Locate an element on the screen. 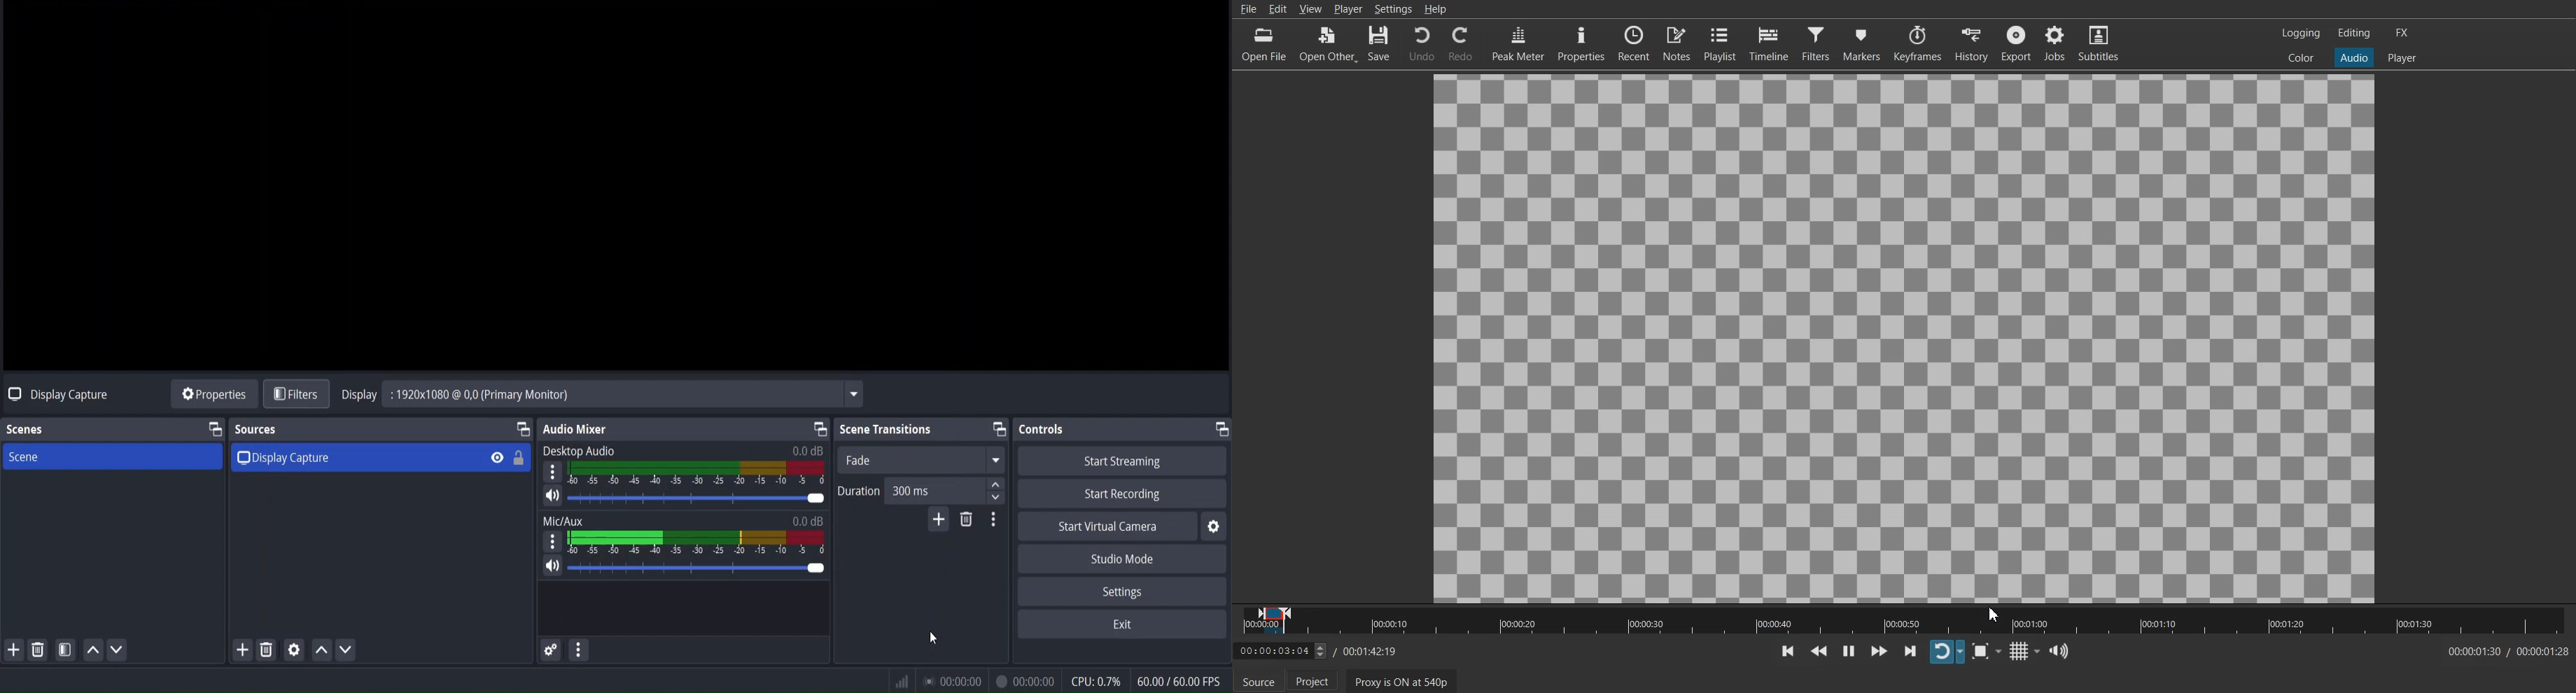 The height and width of the screenshot is (700, 2576). Open Other is located at coordinates (1329, 43).